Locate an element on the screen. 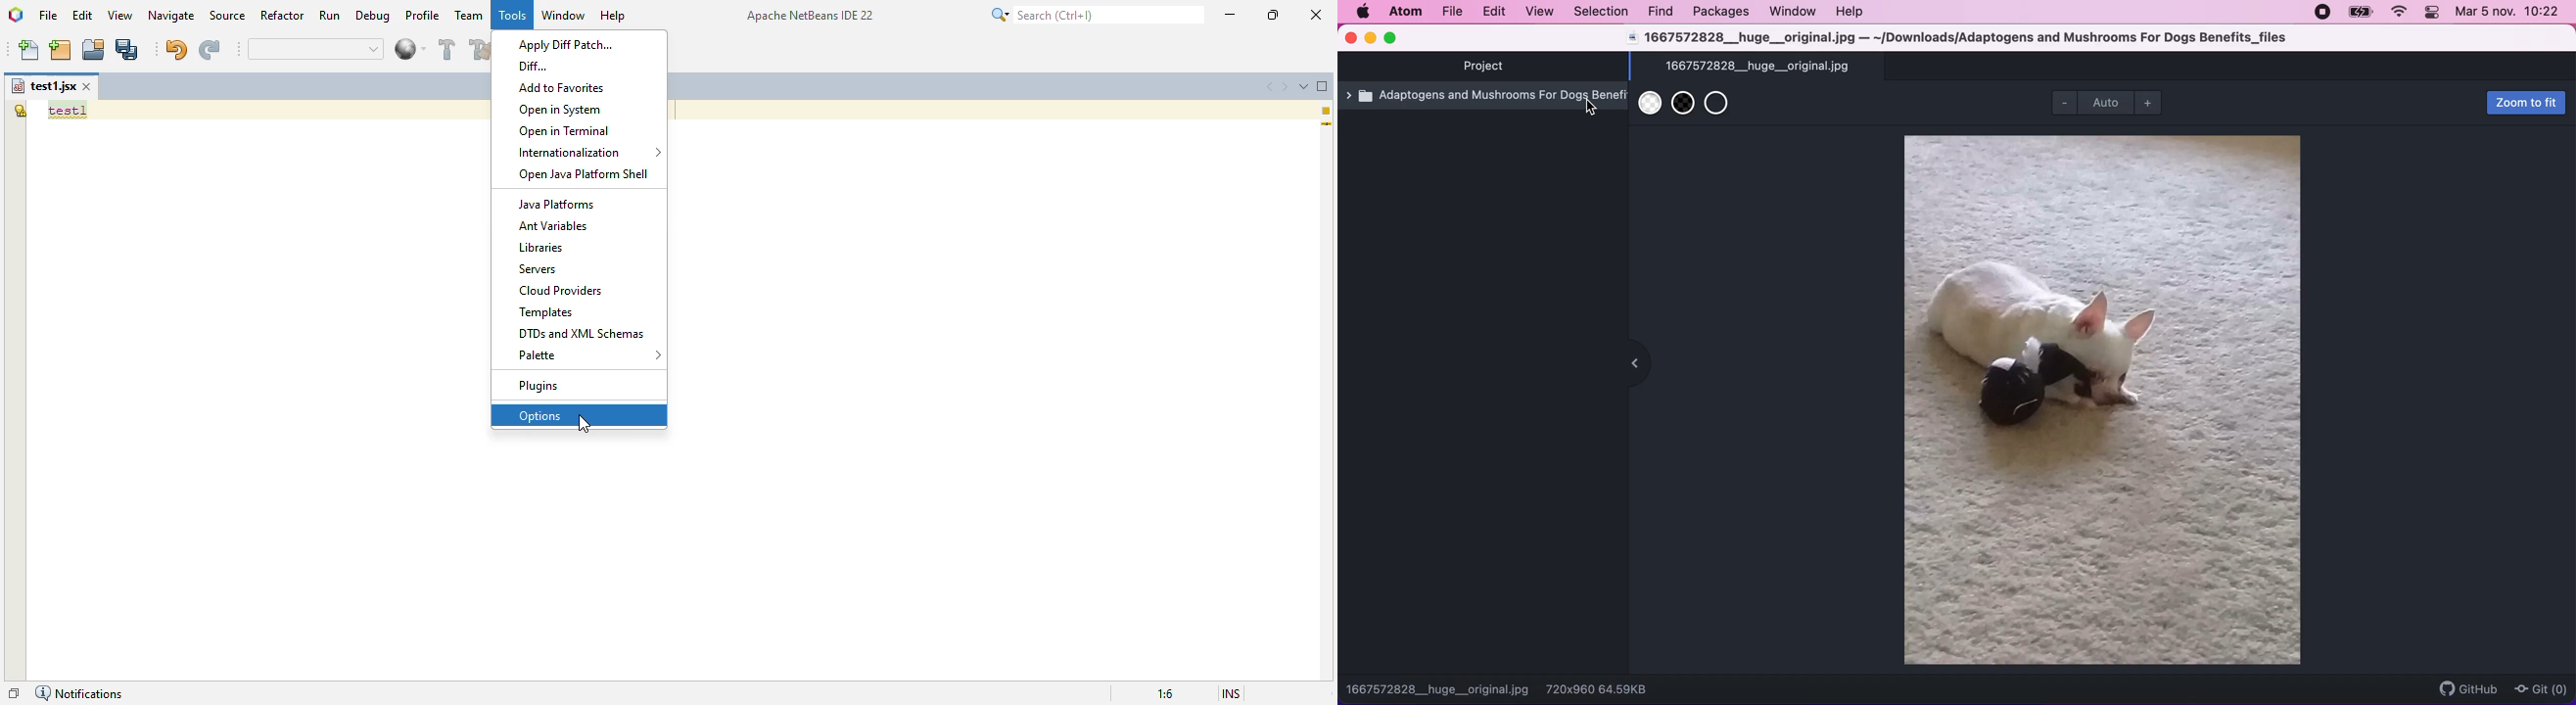 Image resolution: width=2576 pixels, height=728 pixels. help is located at coordinates (1852, 13).